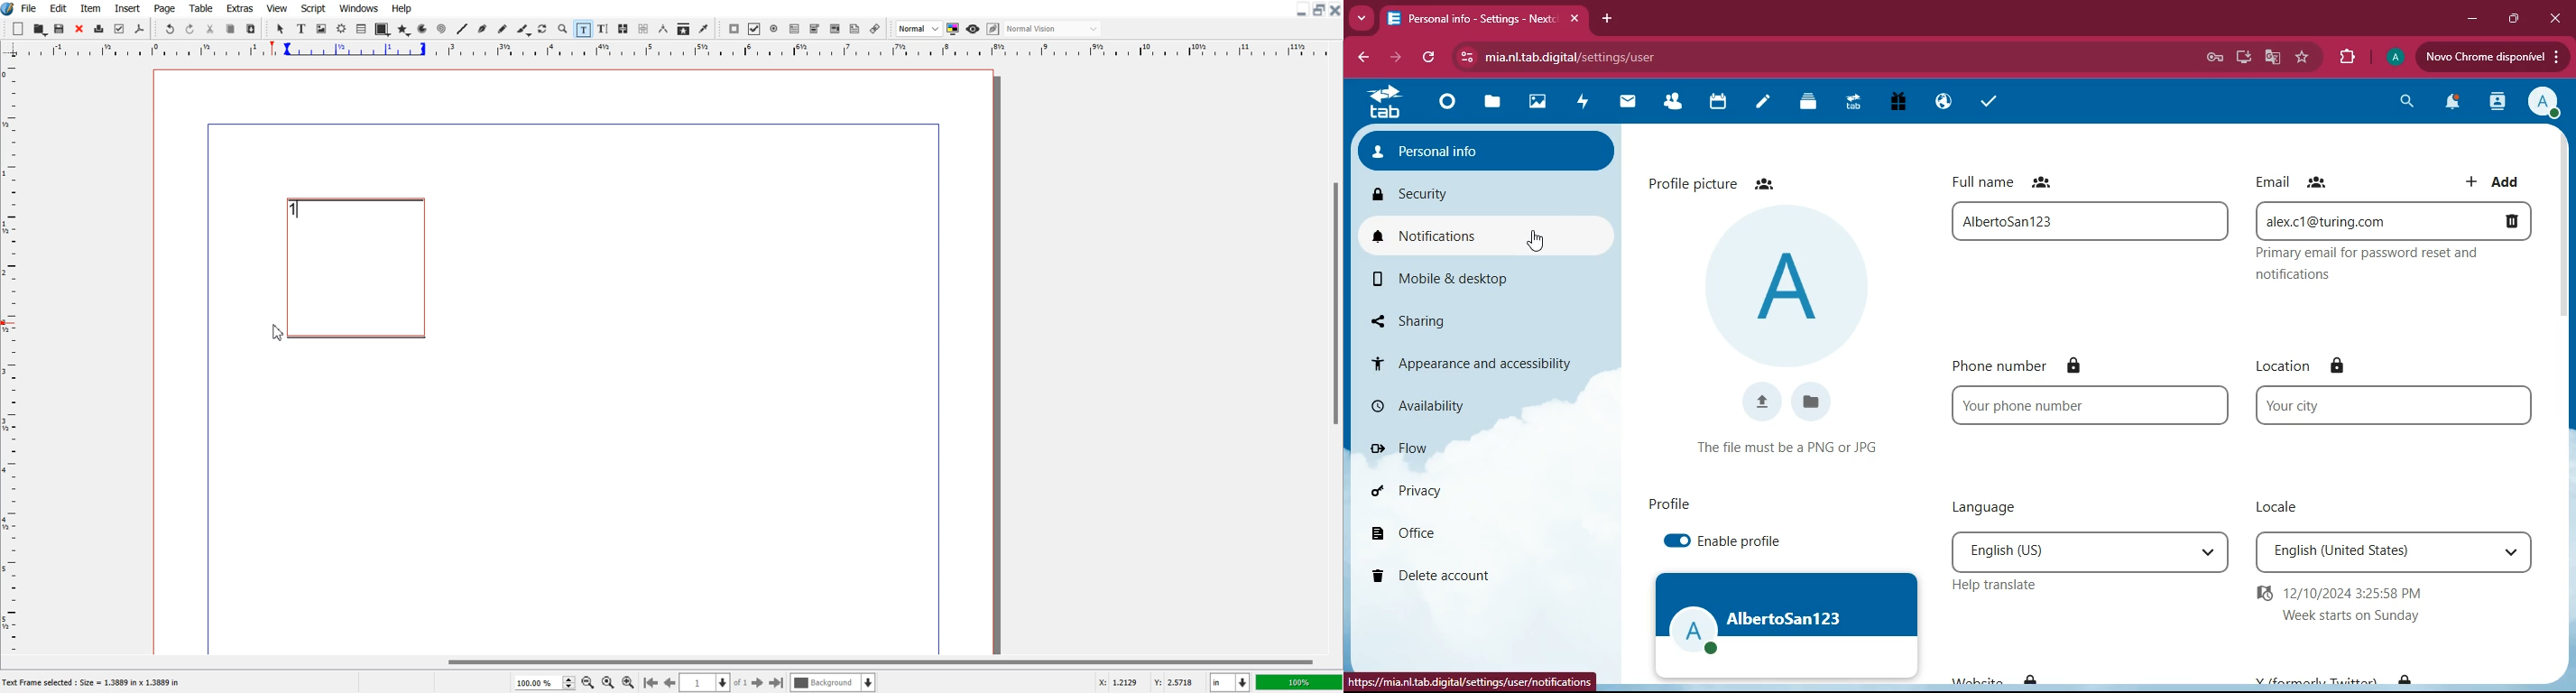 This screenshot has height=700, width=2576. I want to click on cross, so click(1579, 19).